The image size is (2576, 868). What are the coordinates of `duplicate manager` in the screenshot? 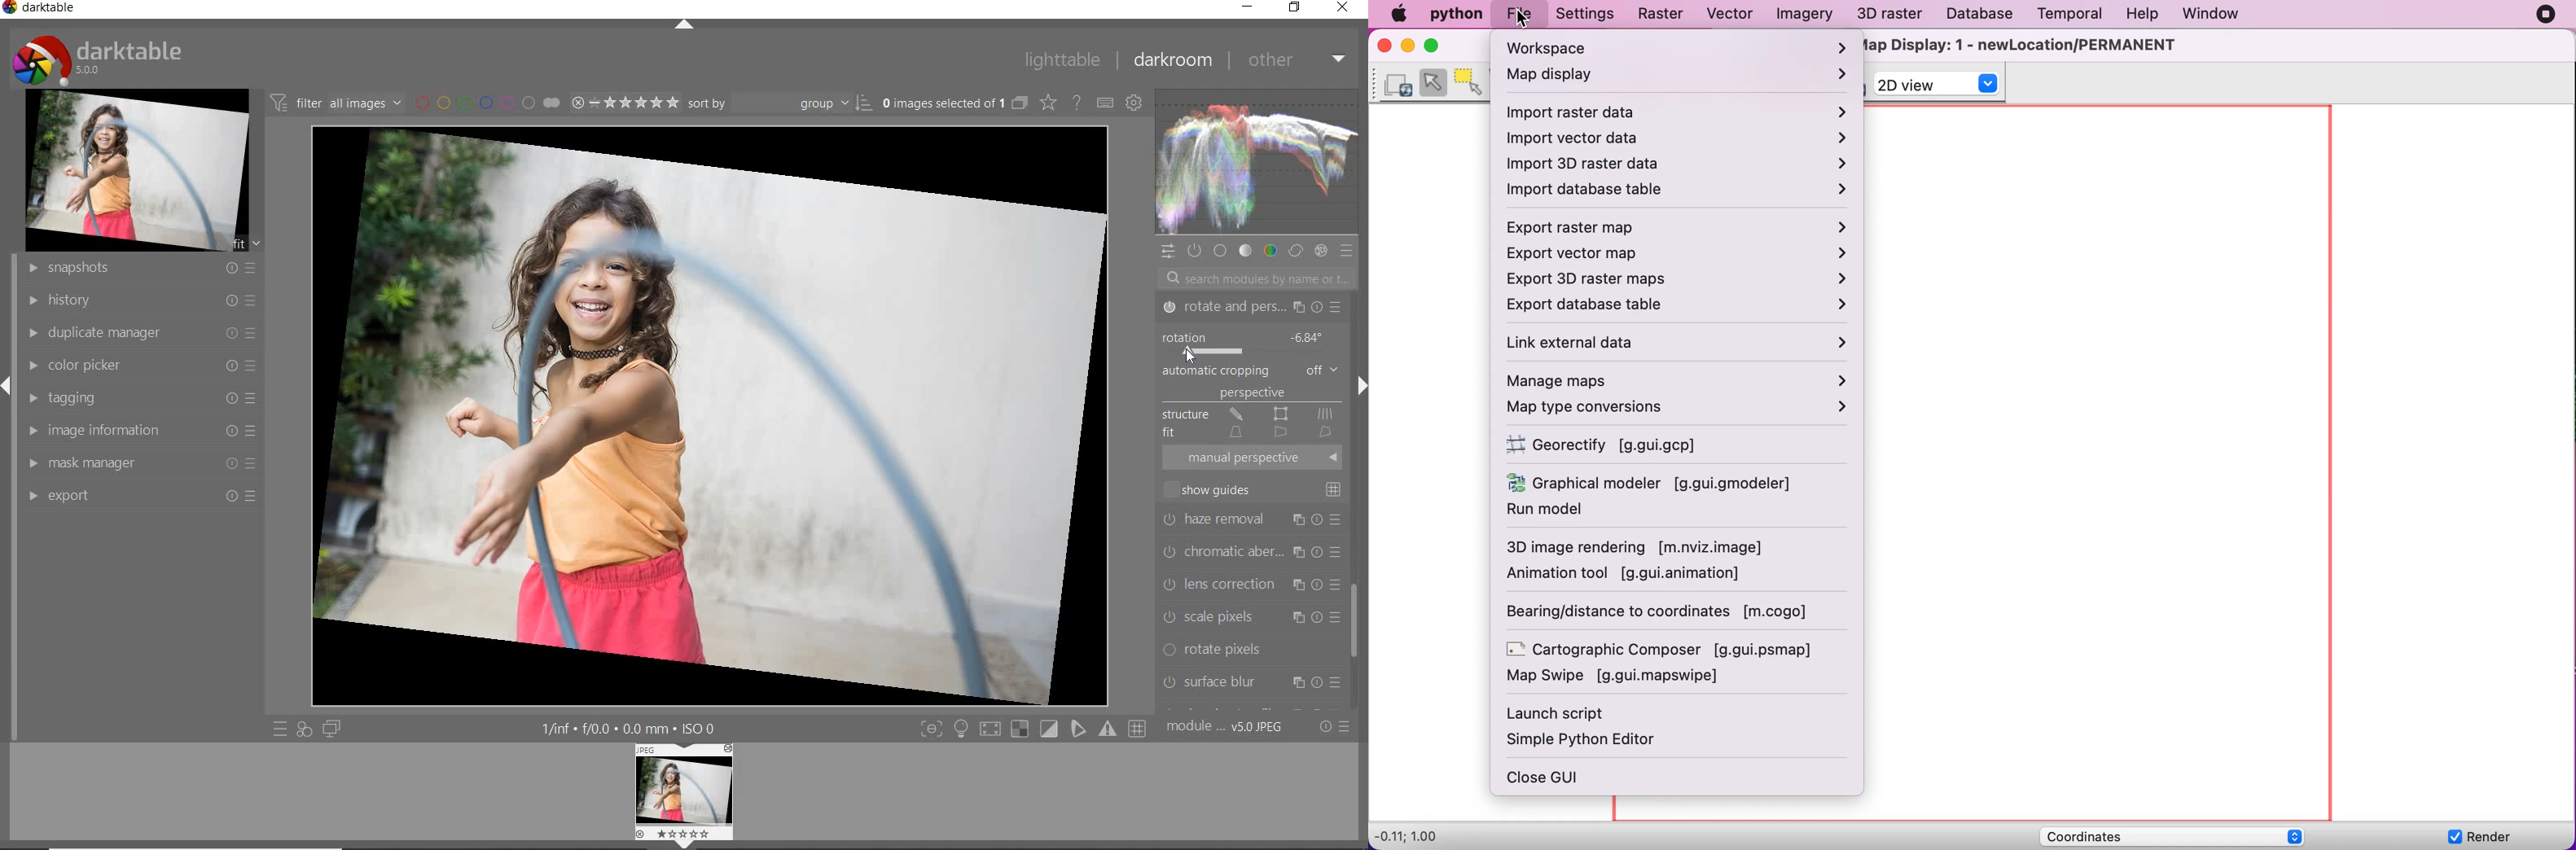 It's located at (143, 333).